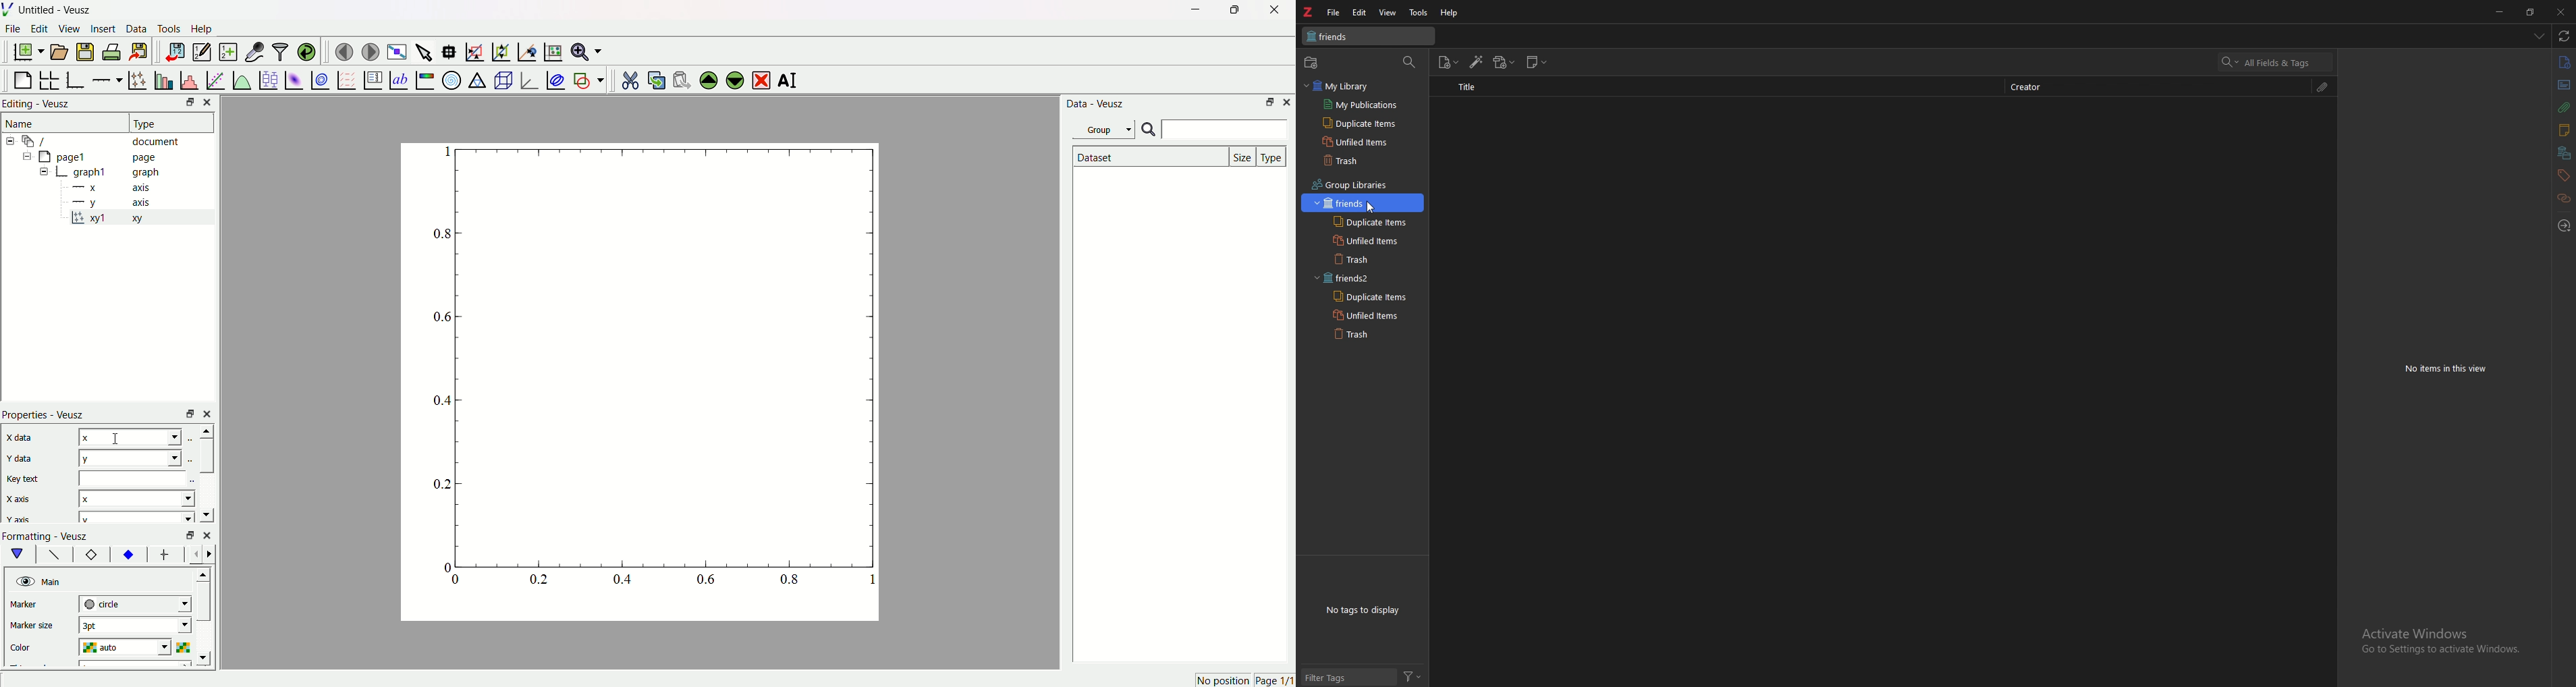 The image size is (2576, 700). Describe the element at coordinates (1449, 62) in the screenshot. I see `new item` at that location.